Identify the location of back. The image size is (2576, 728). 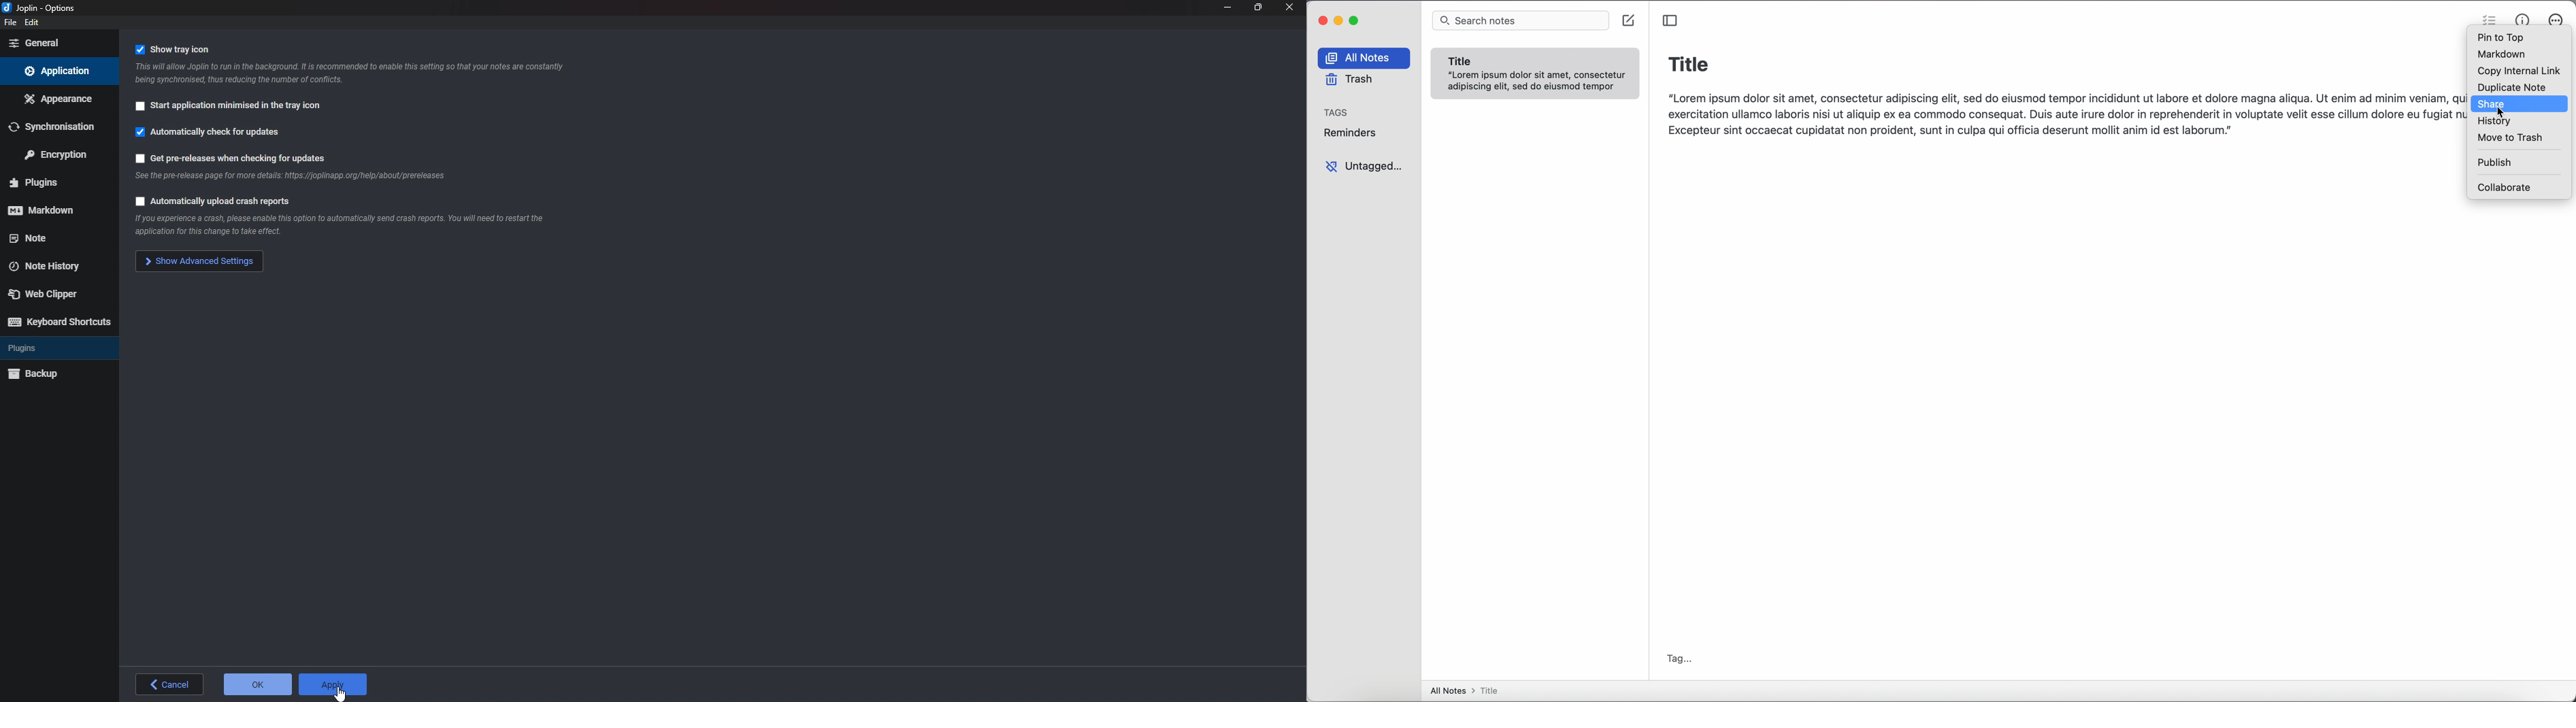
(172, 684).